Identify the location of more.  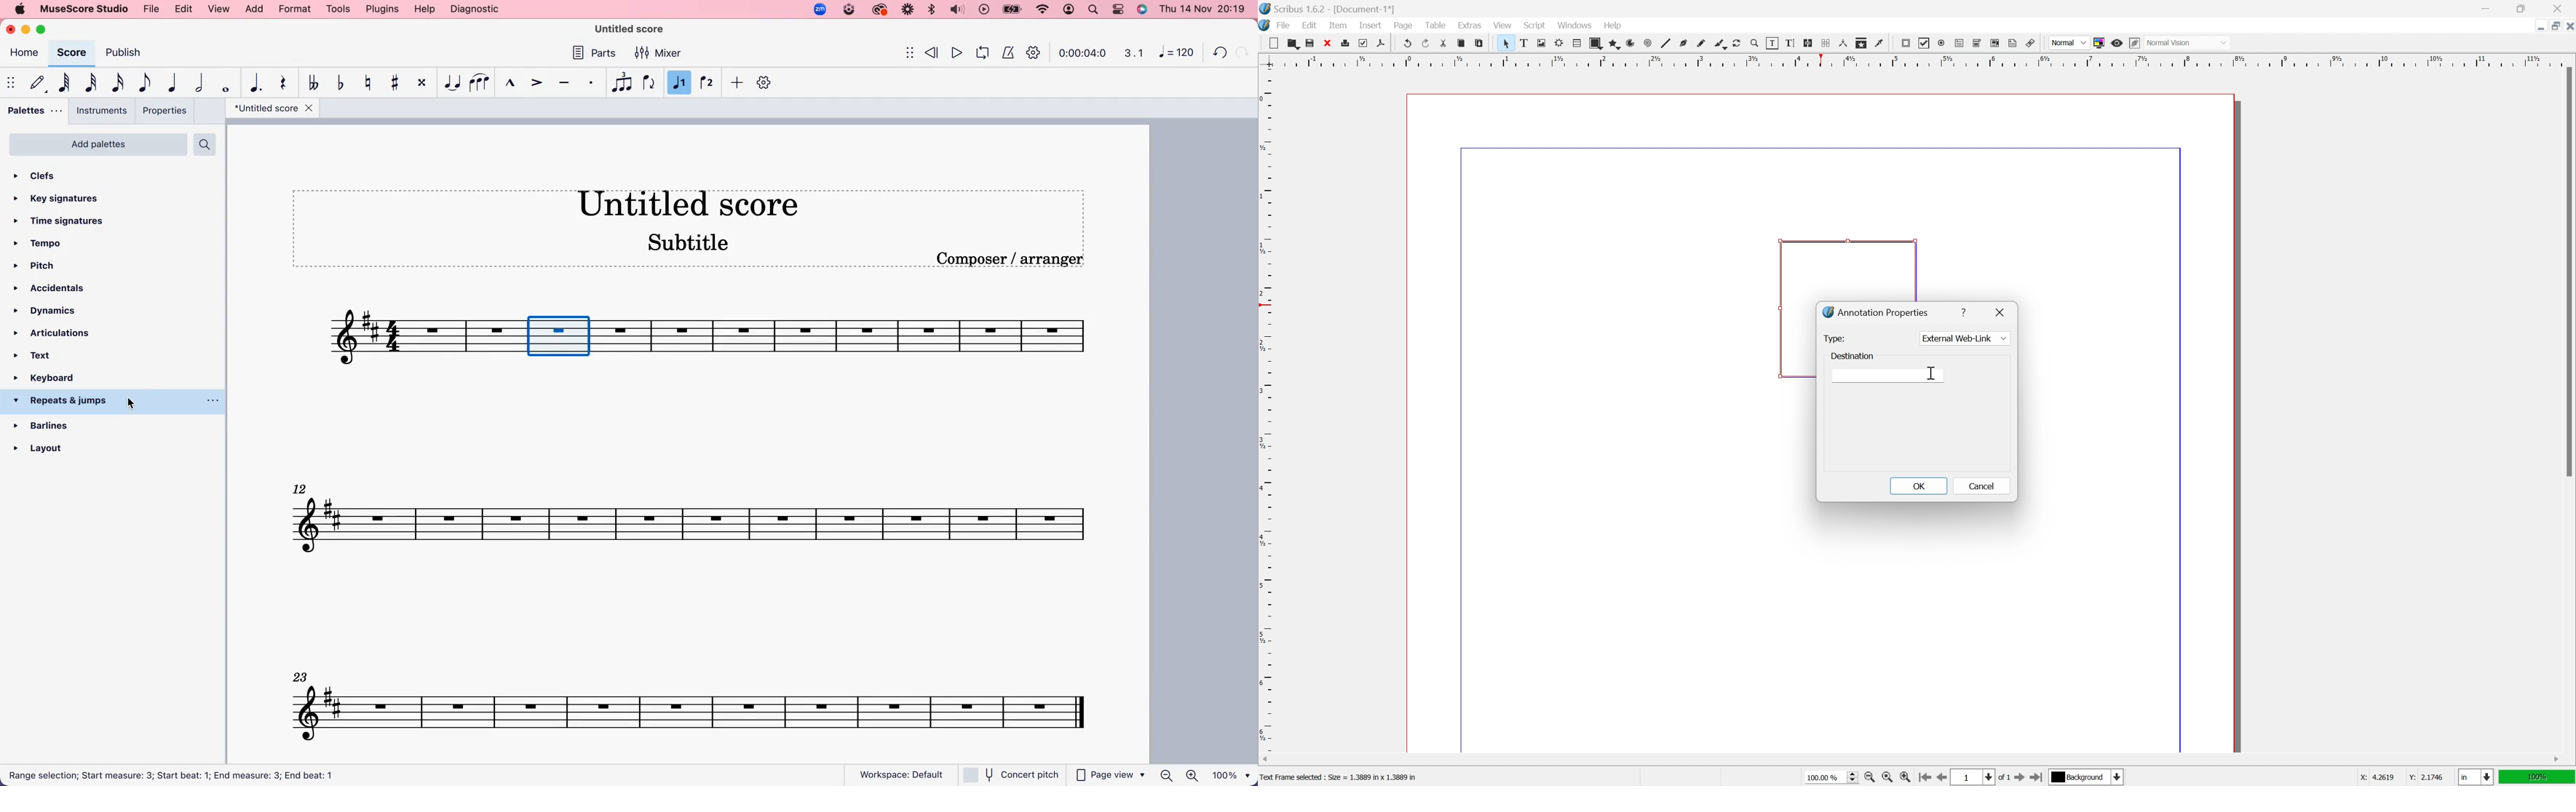
(737, 84).